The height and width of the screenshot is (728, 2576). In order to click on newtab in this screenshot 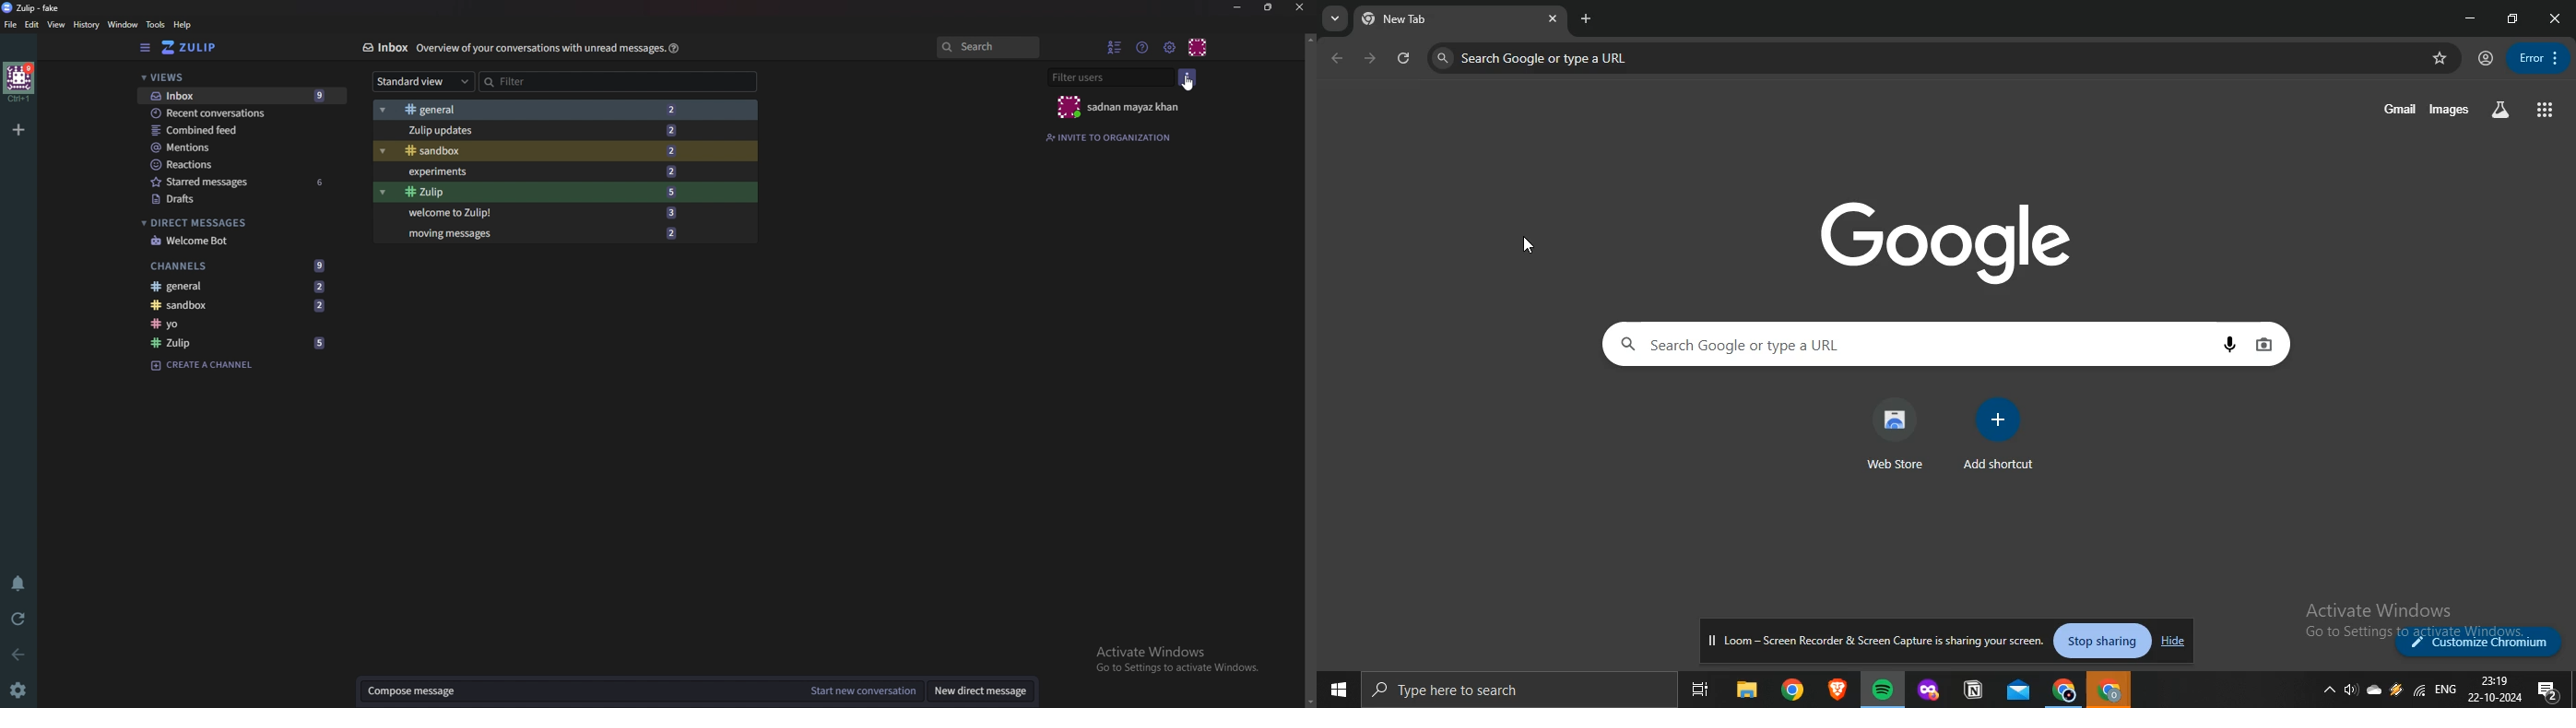, I will do `click(1587, 18)`.